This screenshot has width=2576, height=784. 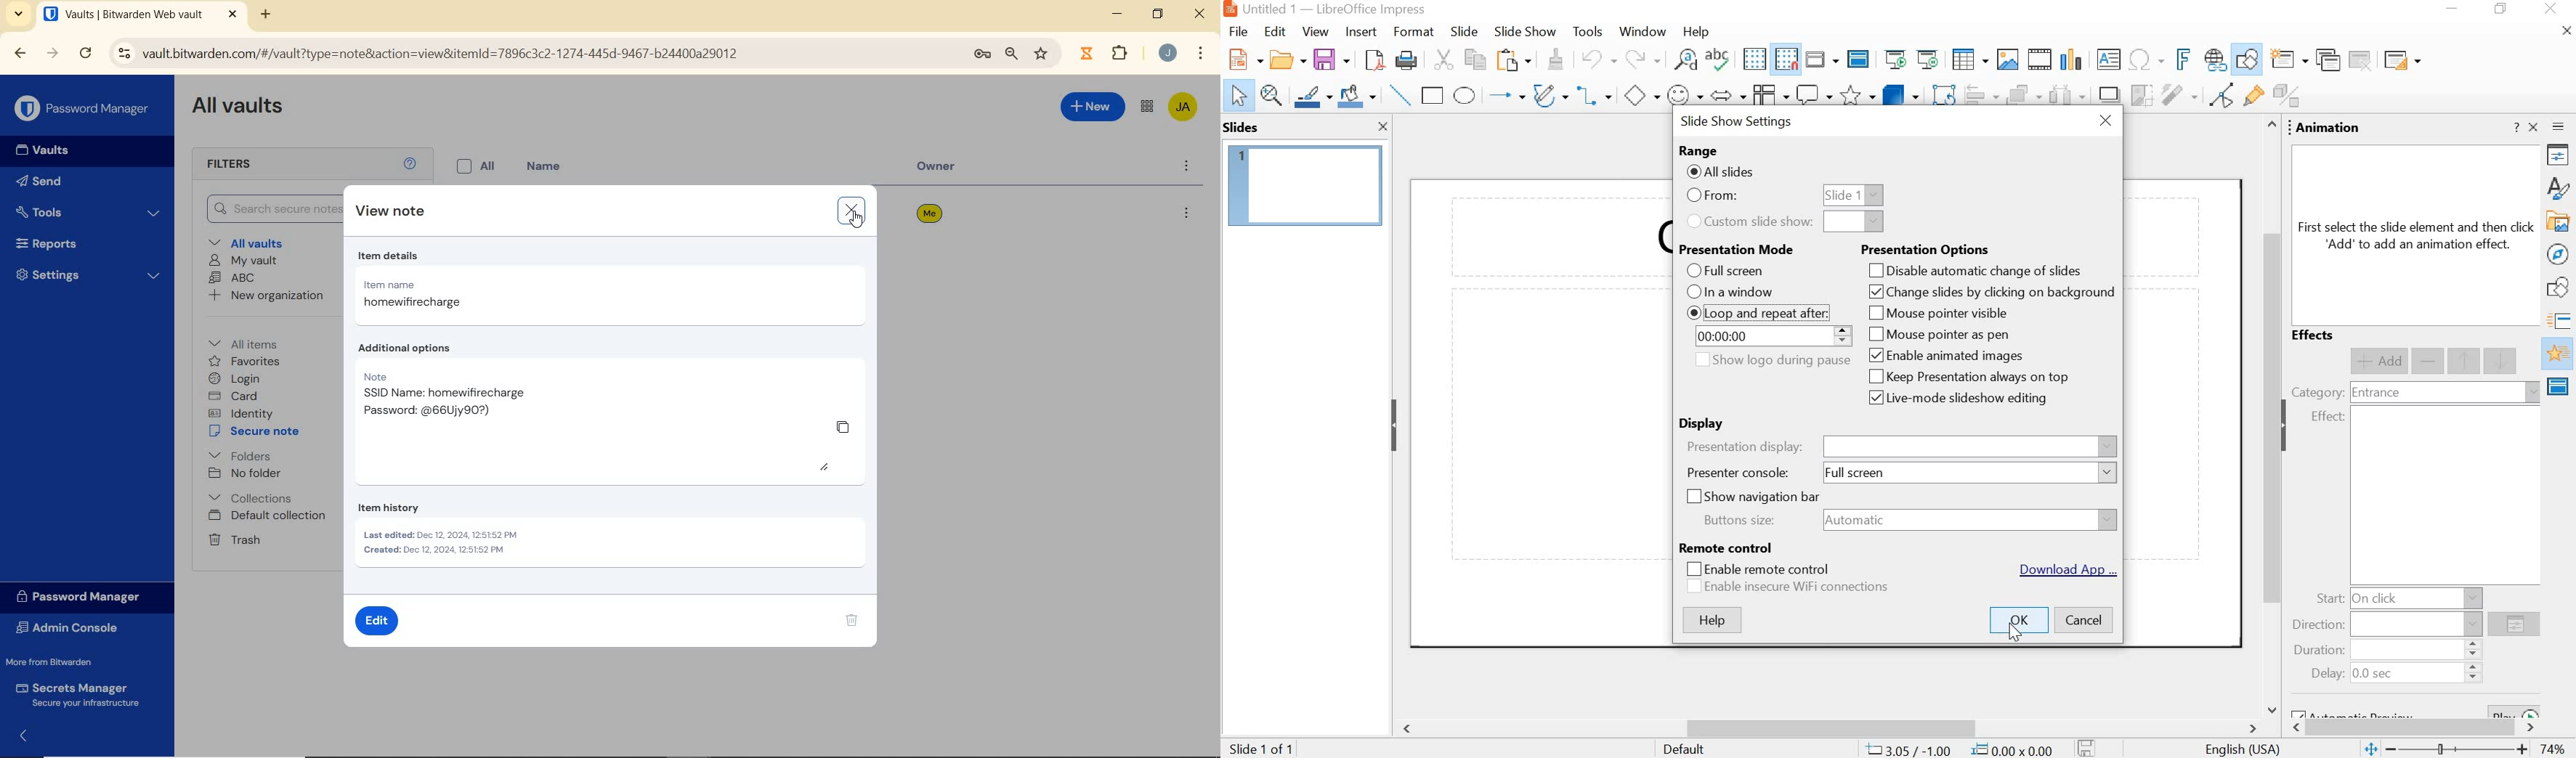 I want to click on block arrows, so click(x=1727, y=97).